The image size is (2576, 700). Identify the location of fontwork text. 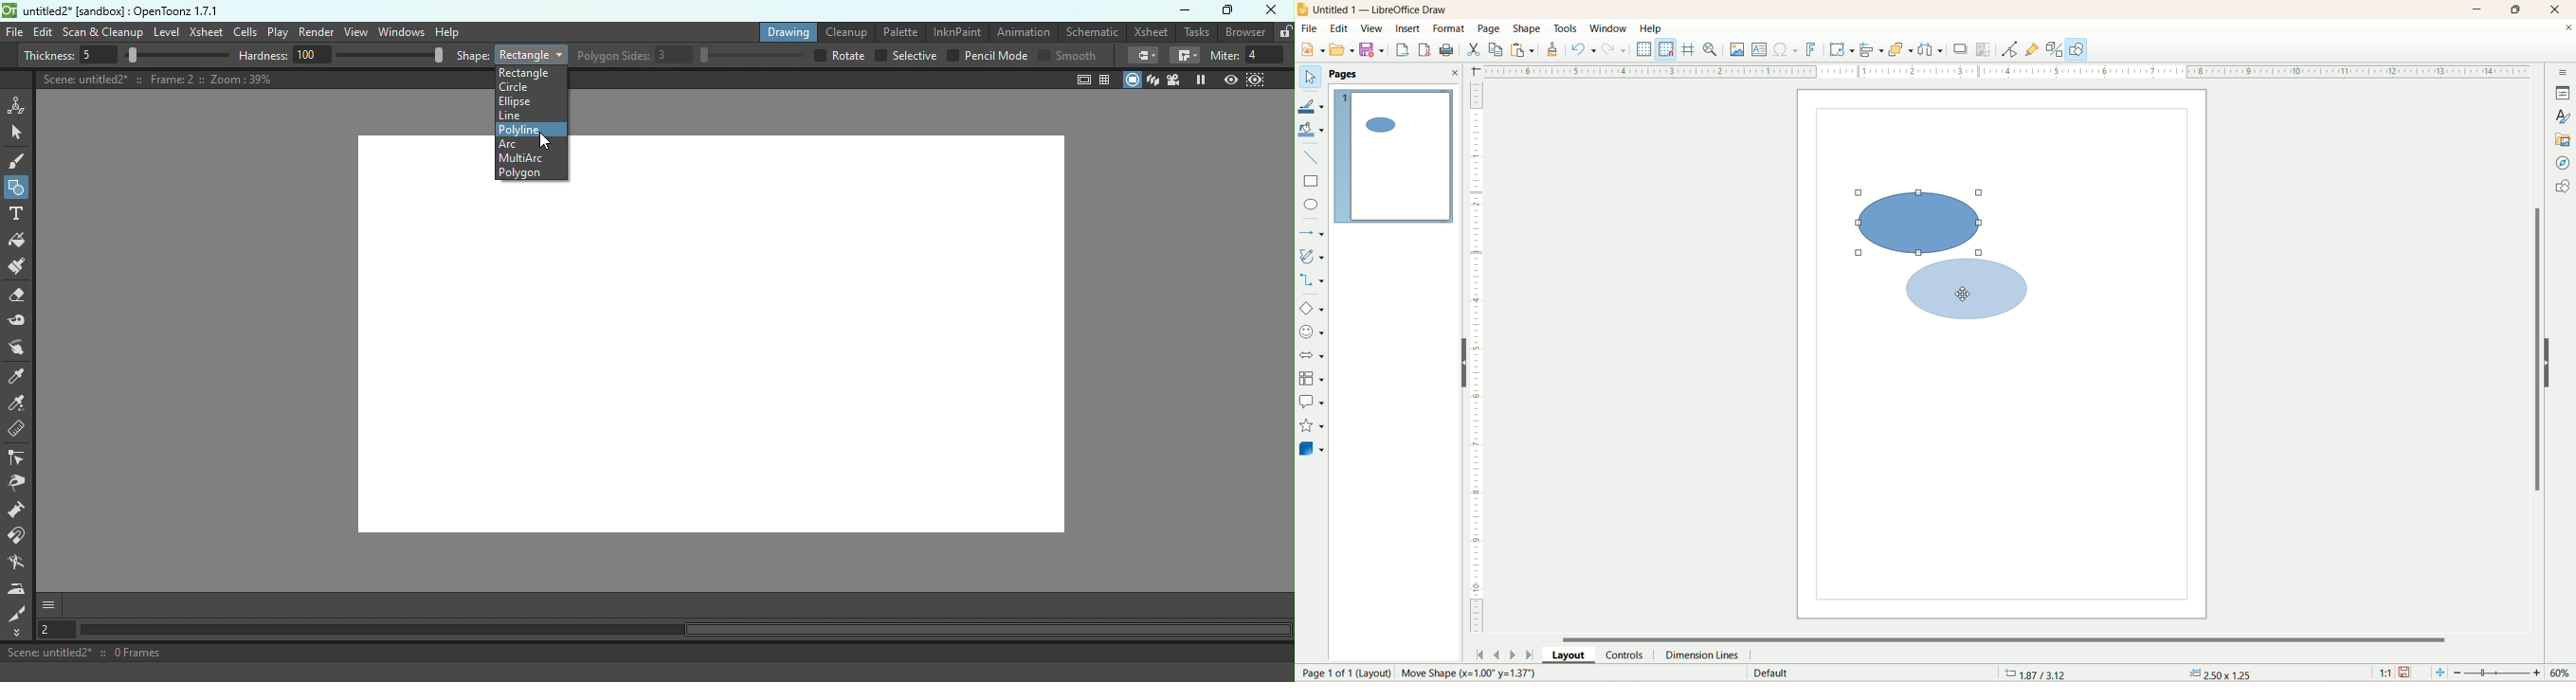
(1811, 50).